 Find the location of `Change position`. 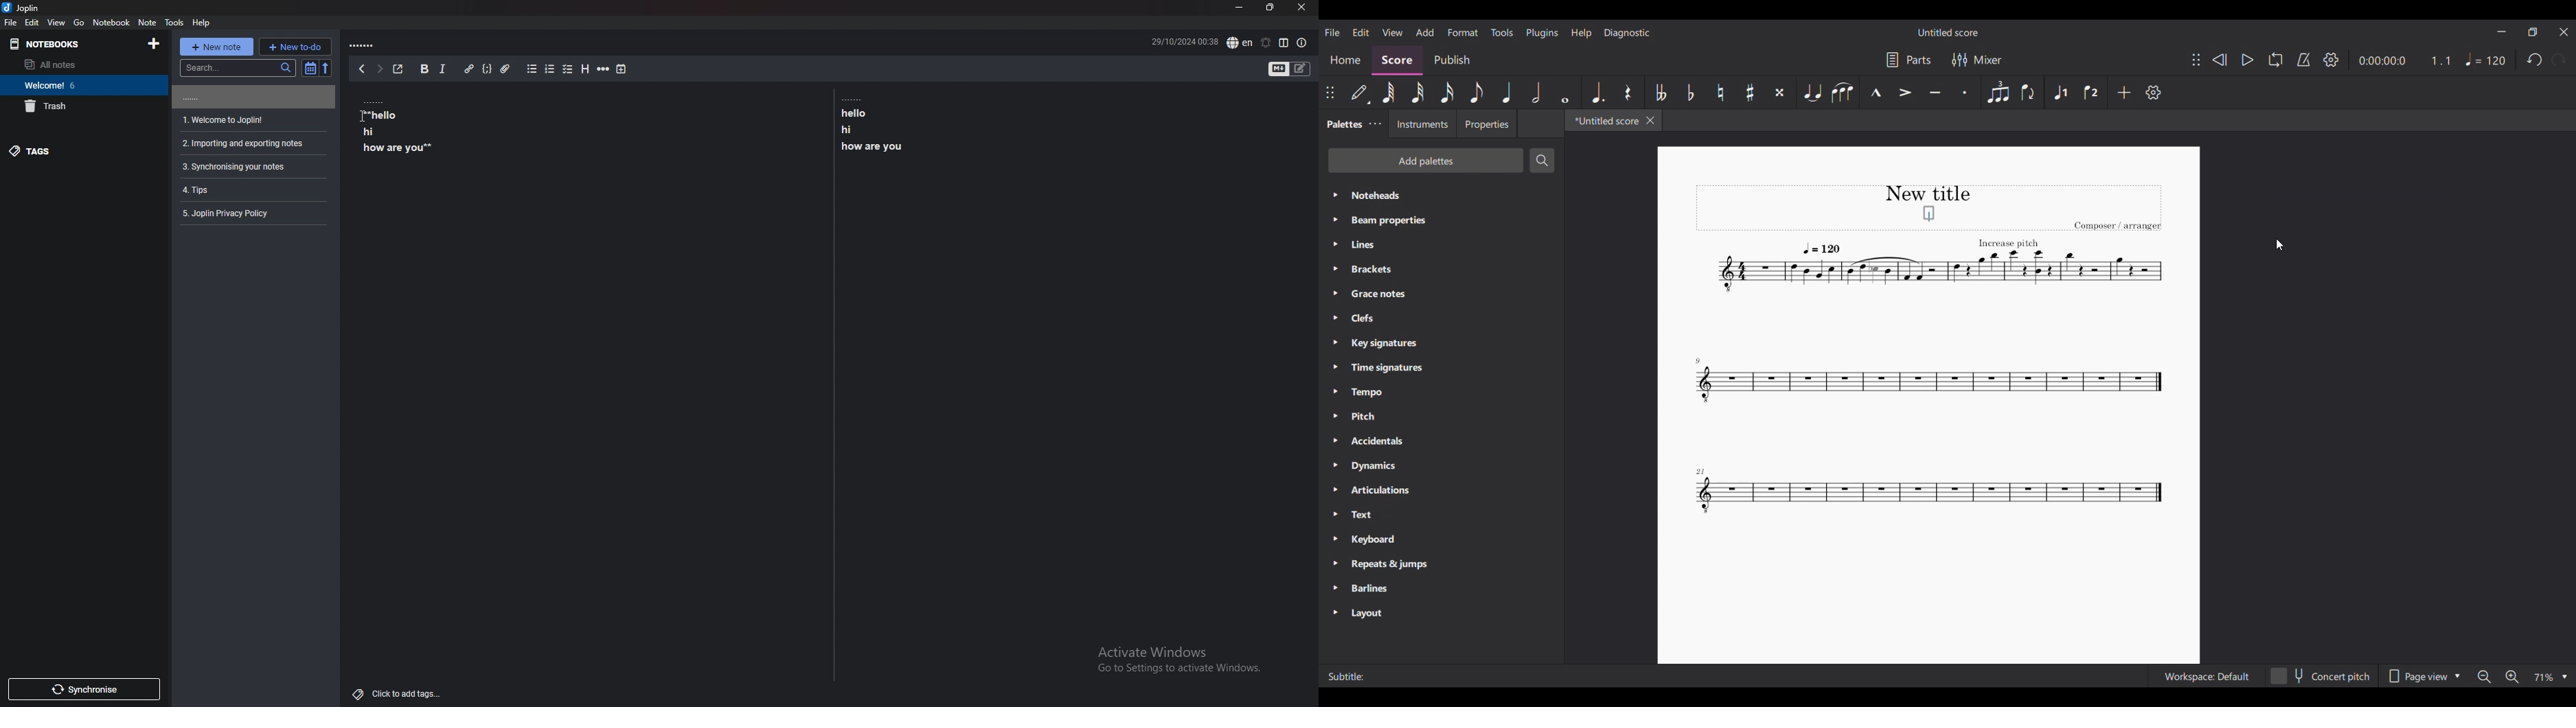

Change position is located at coordinates (2196, 60).